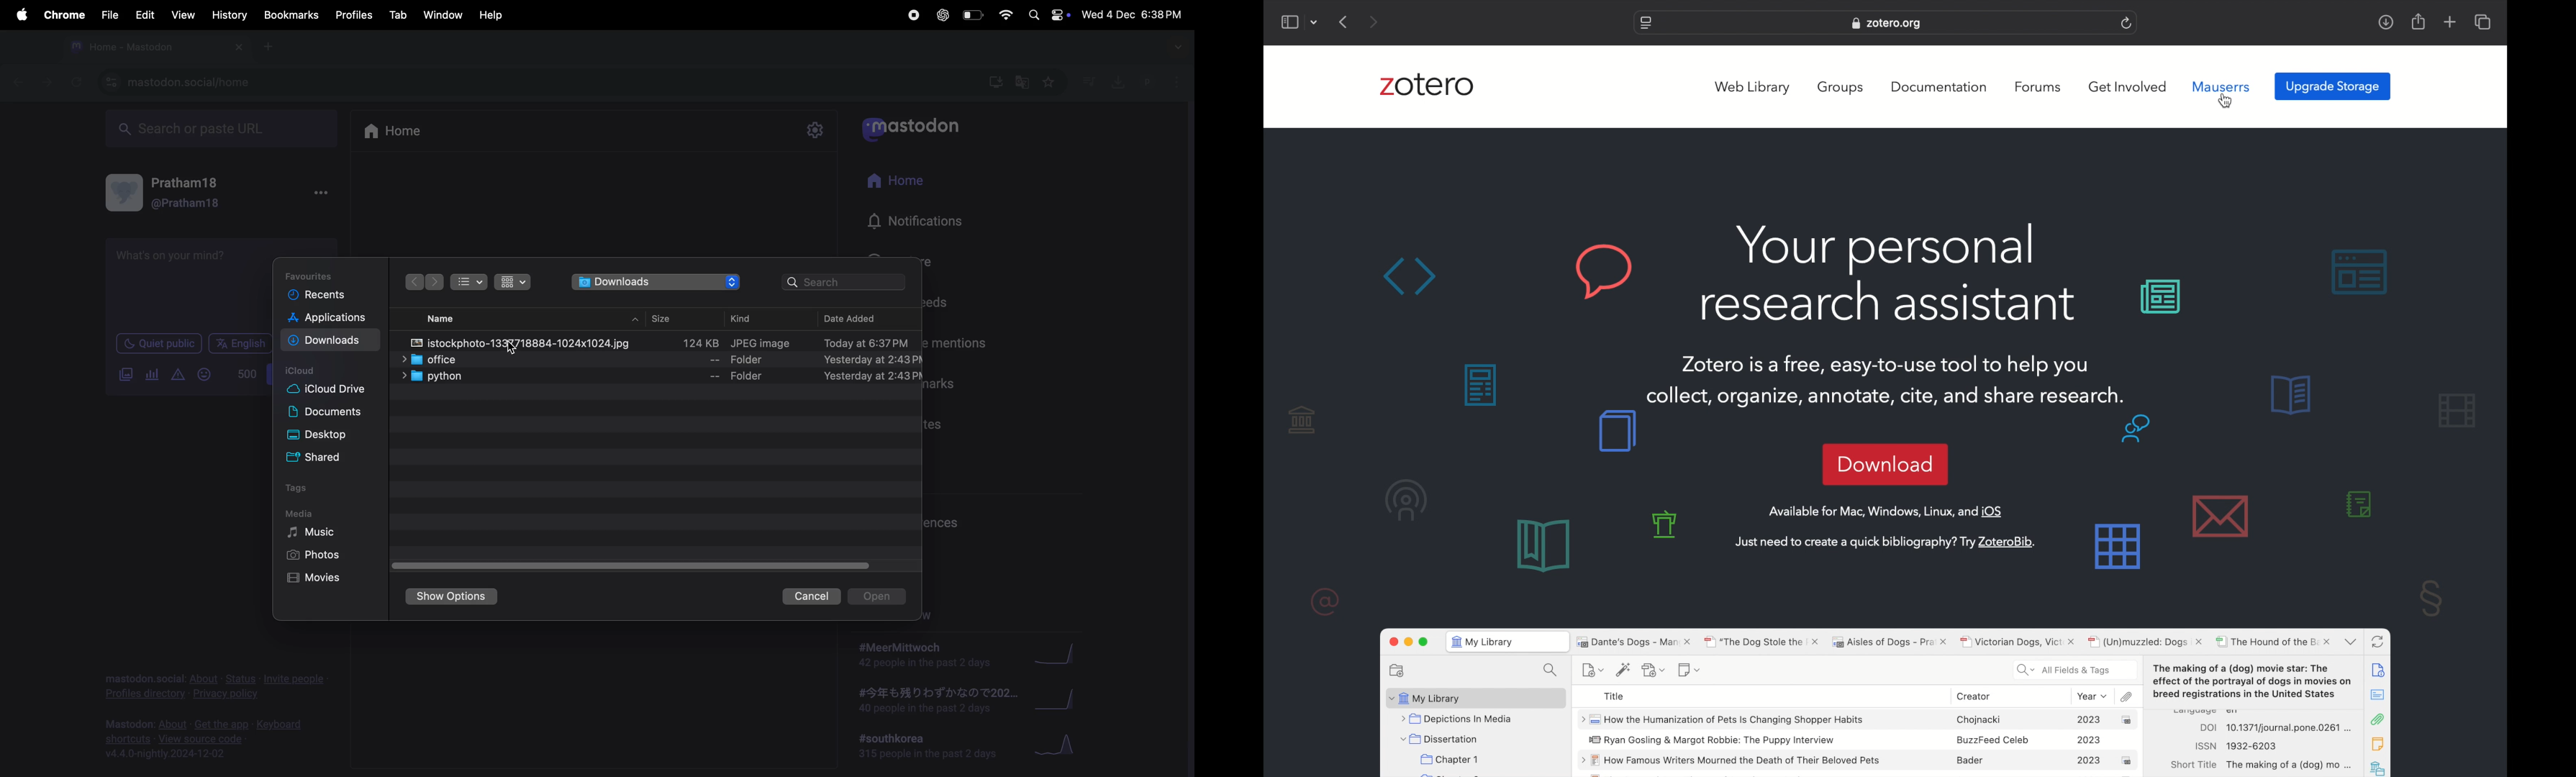 This screenshot has height=784, width=2576. Describe the element at coordinates (1315, 23) in the screenshot. I see `dropdown` at that location.